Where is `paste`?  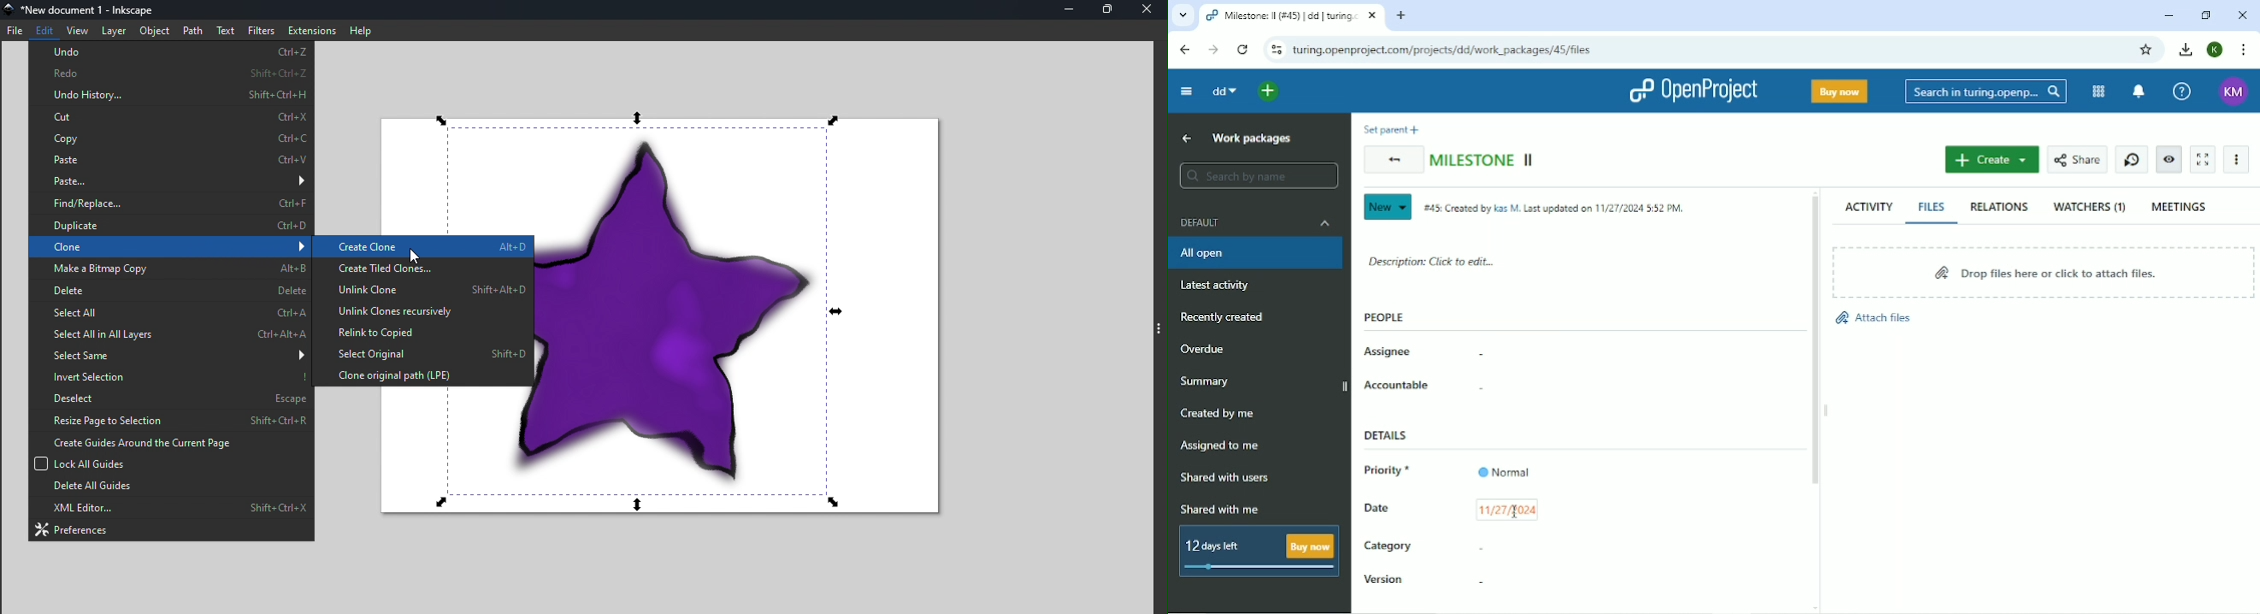
paste is located at coordinates (171, 180).